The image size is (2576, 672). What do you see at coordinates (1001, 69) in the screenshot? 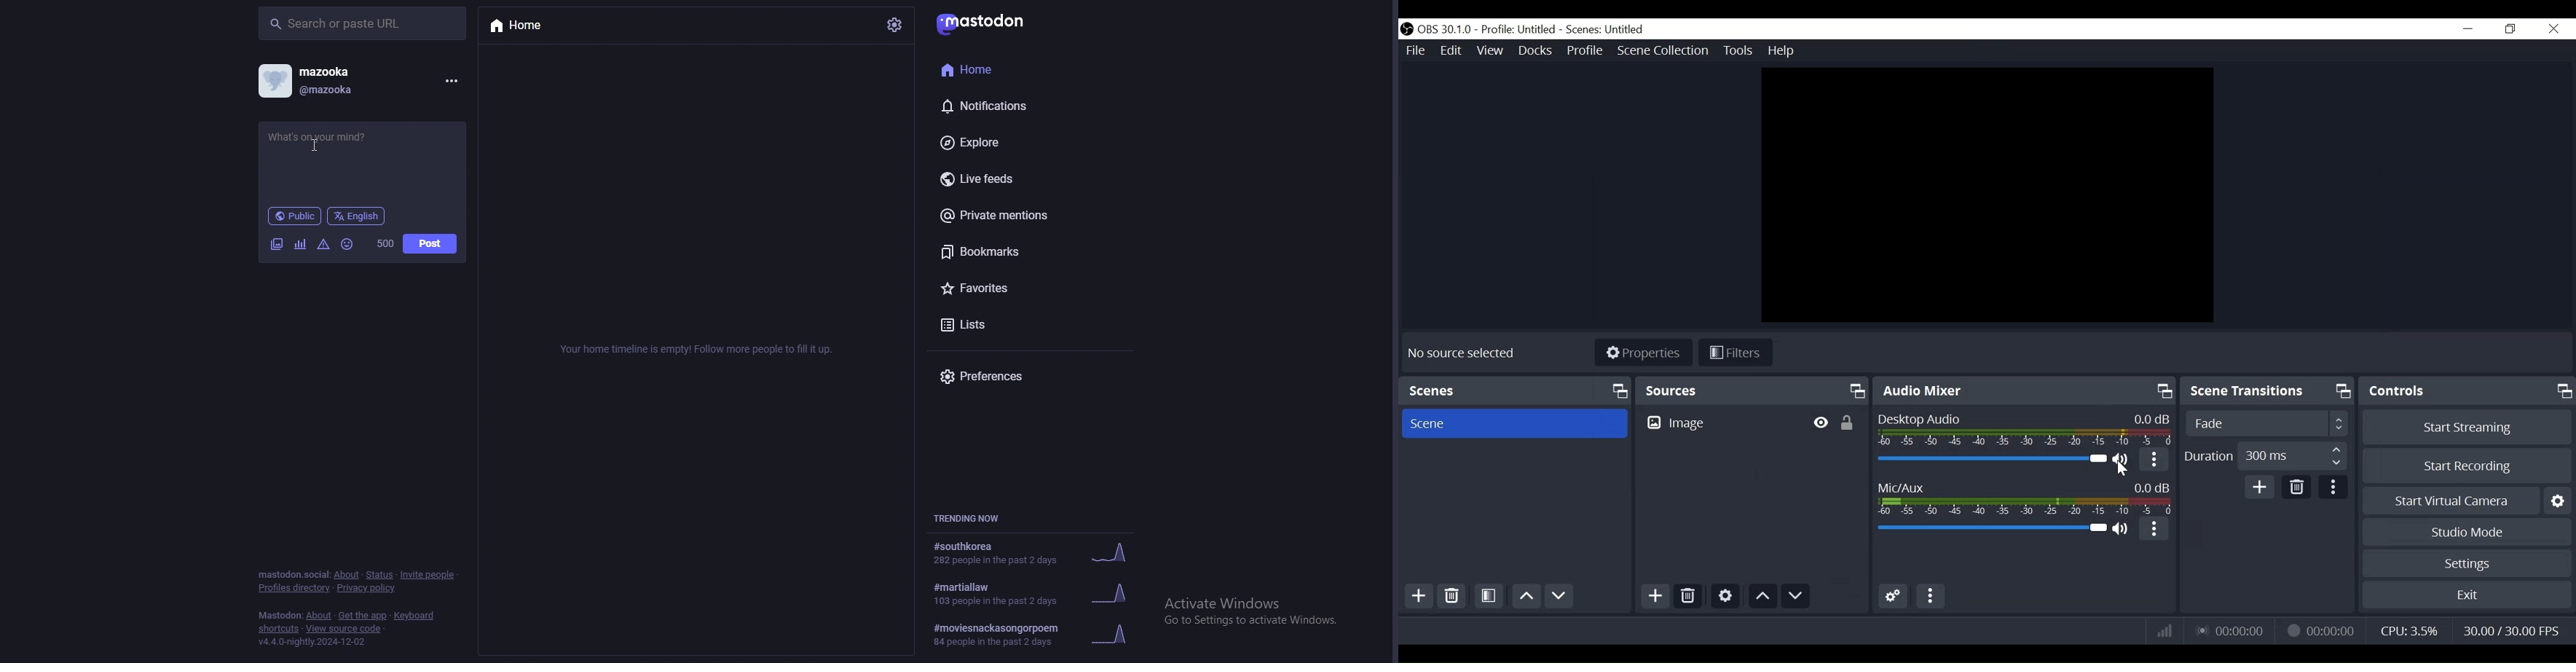
I see `home` at bounding box center [1001, 69].